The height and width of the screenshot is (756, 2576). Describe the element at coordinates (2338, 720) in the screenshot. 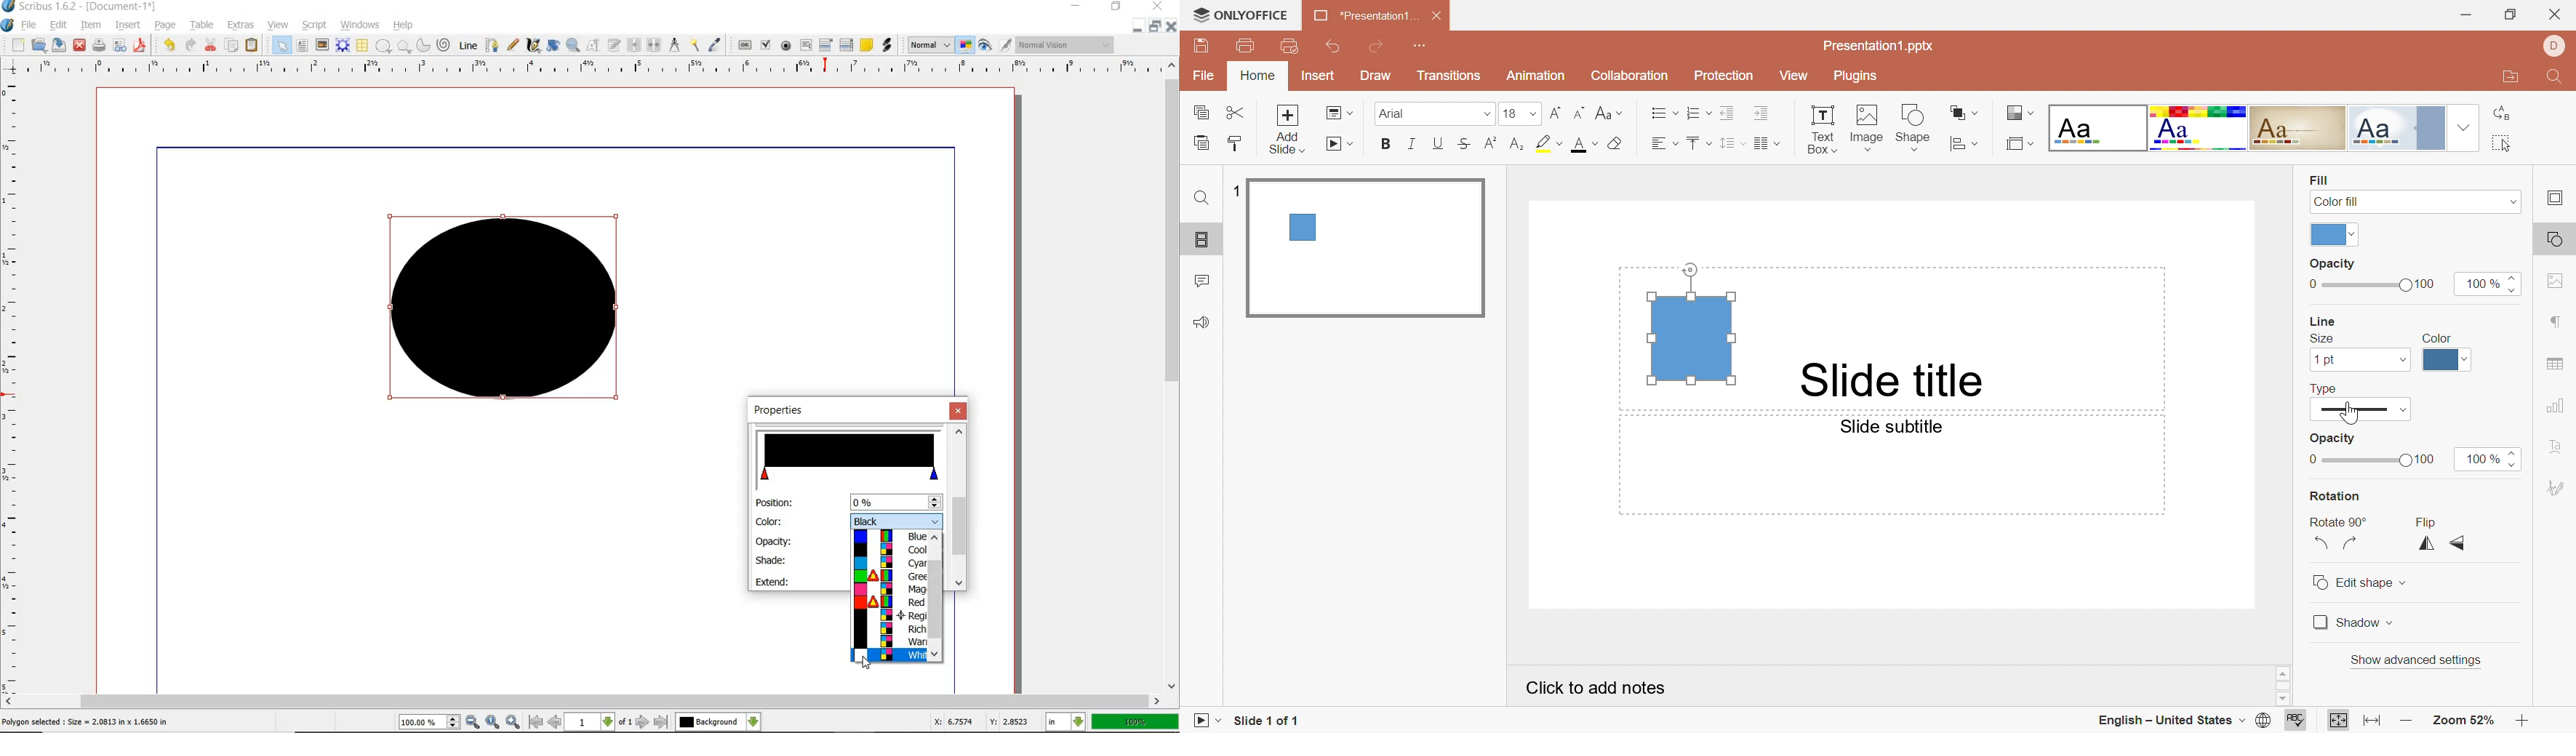

I see `Fit to slide` at that location.